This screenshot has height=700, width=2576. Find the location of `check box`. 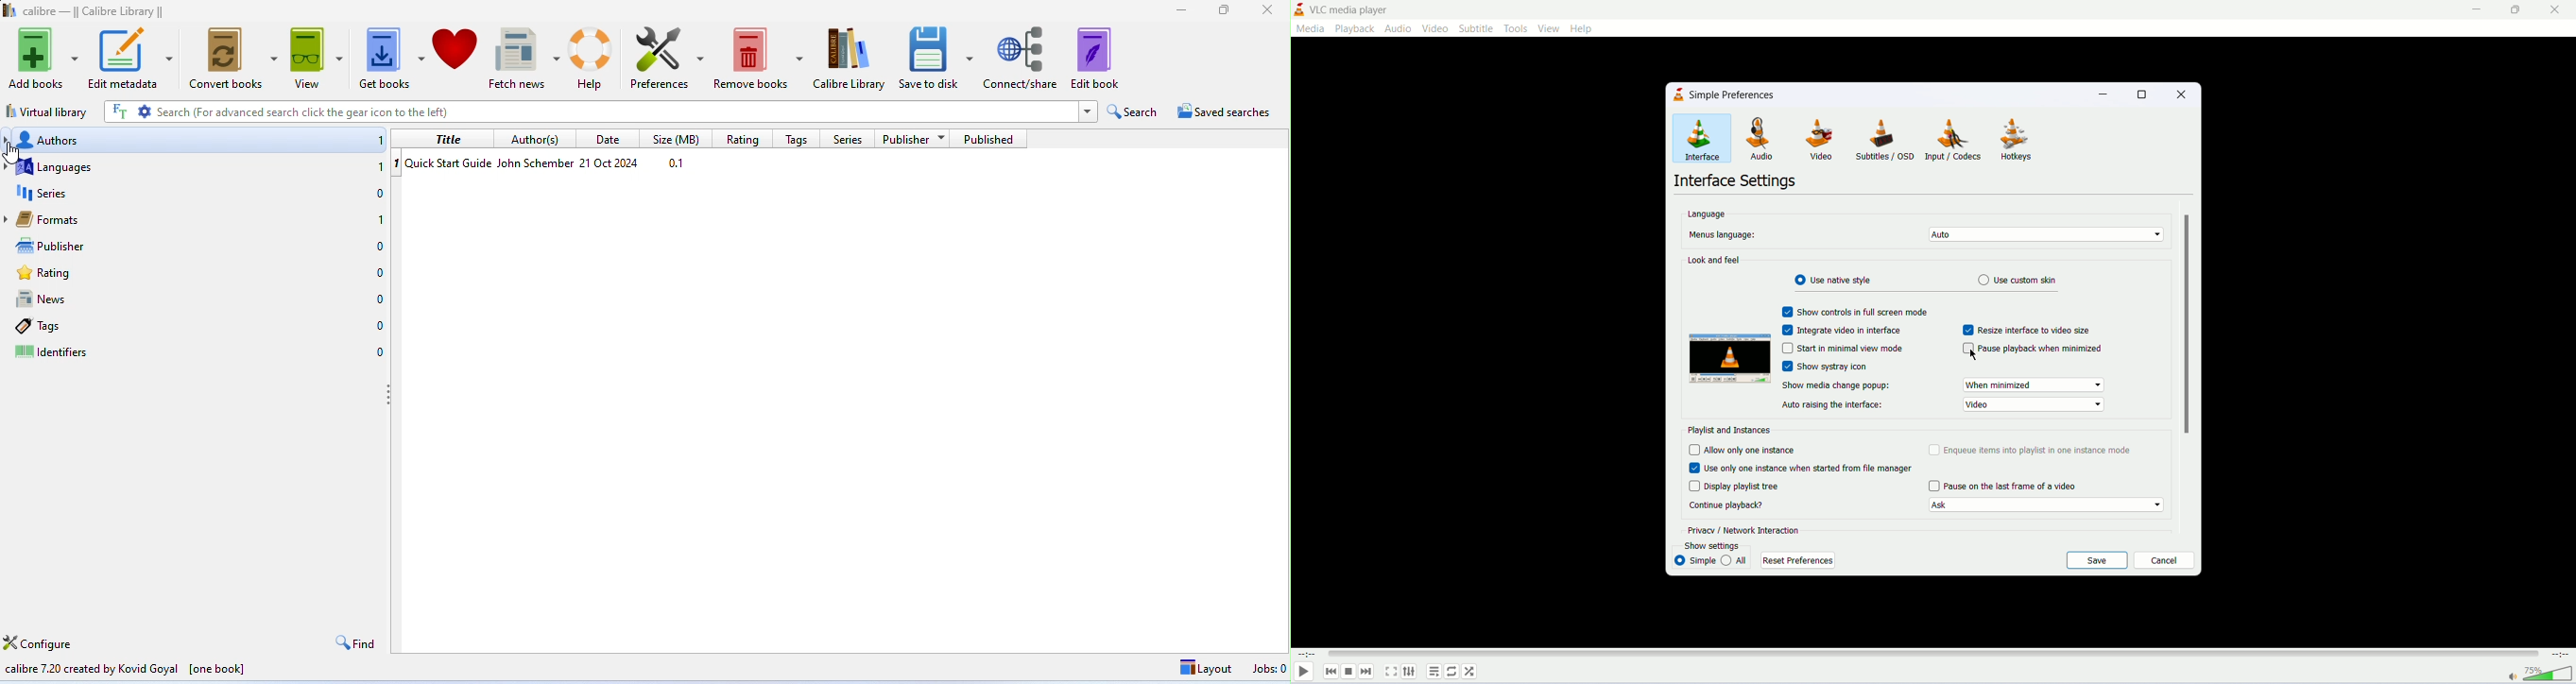

check box is located at coordinates (1934, 448).